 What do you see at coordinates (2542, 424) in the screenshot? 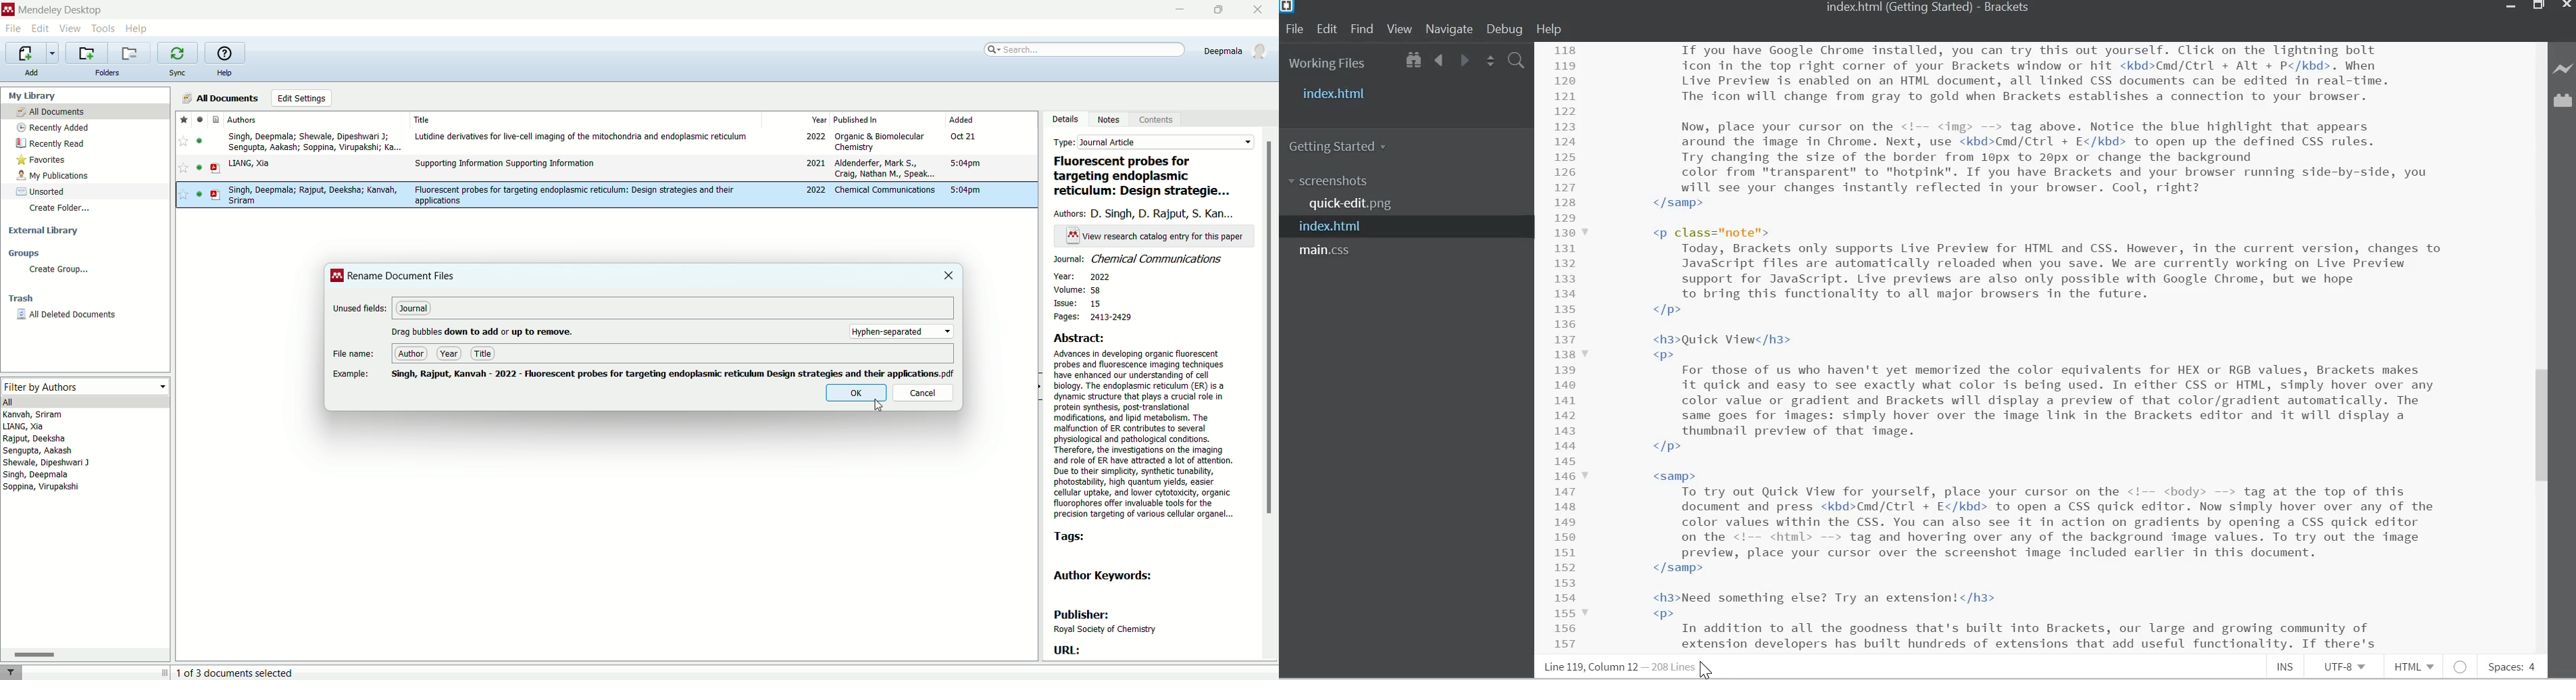
I see `Vertical Scroll bar` at bounding box center [2542, 424].